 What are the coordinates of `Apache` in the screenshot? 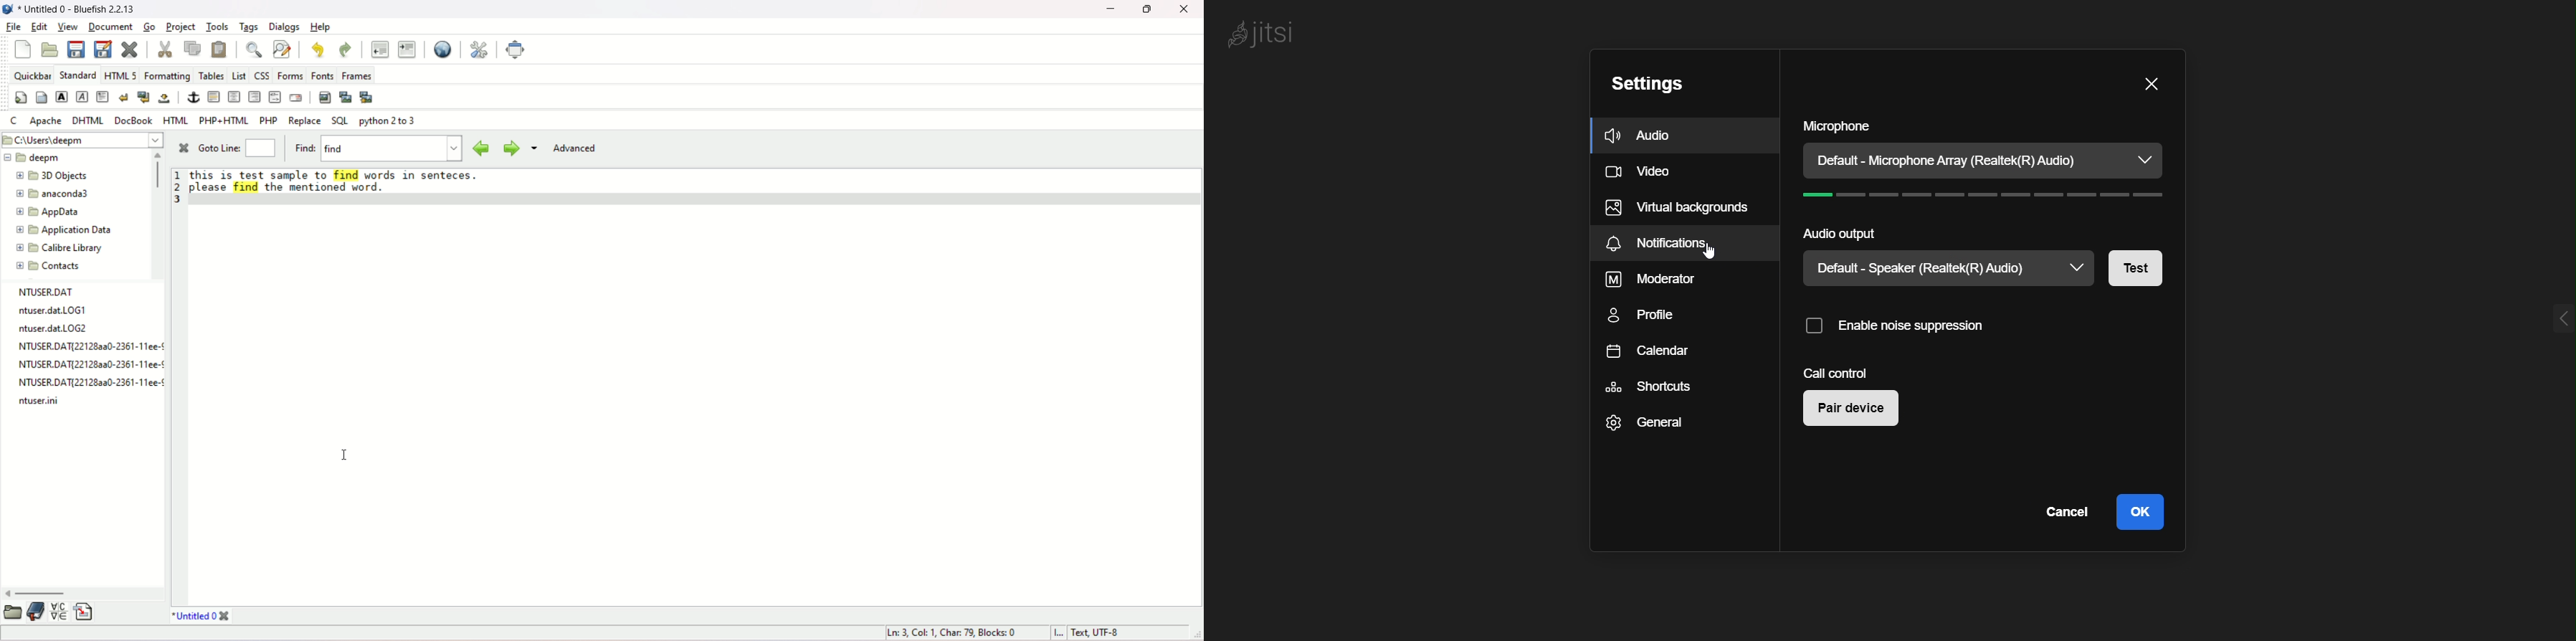 It's located at (46, 121).